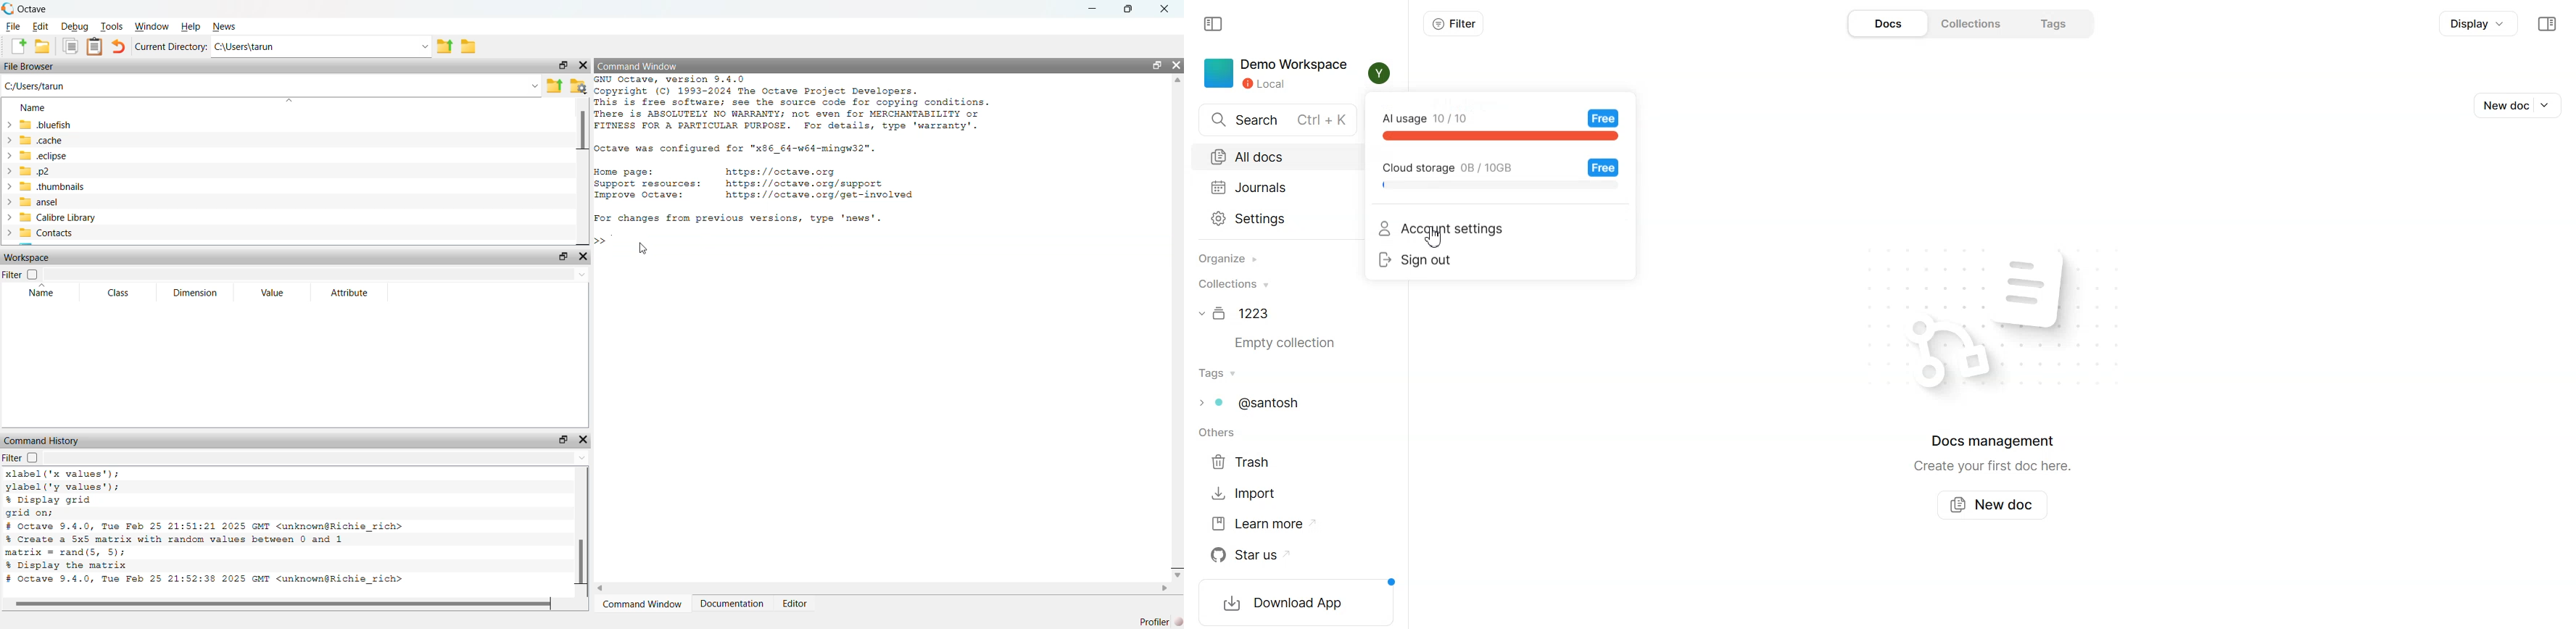  What do you see at coordinates (1156, 65) in the screenshot?
I see `maximise` at bounding box center [1156, 65].